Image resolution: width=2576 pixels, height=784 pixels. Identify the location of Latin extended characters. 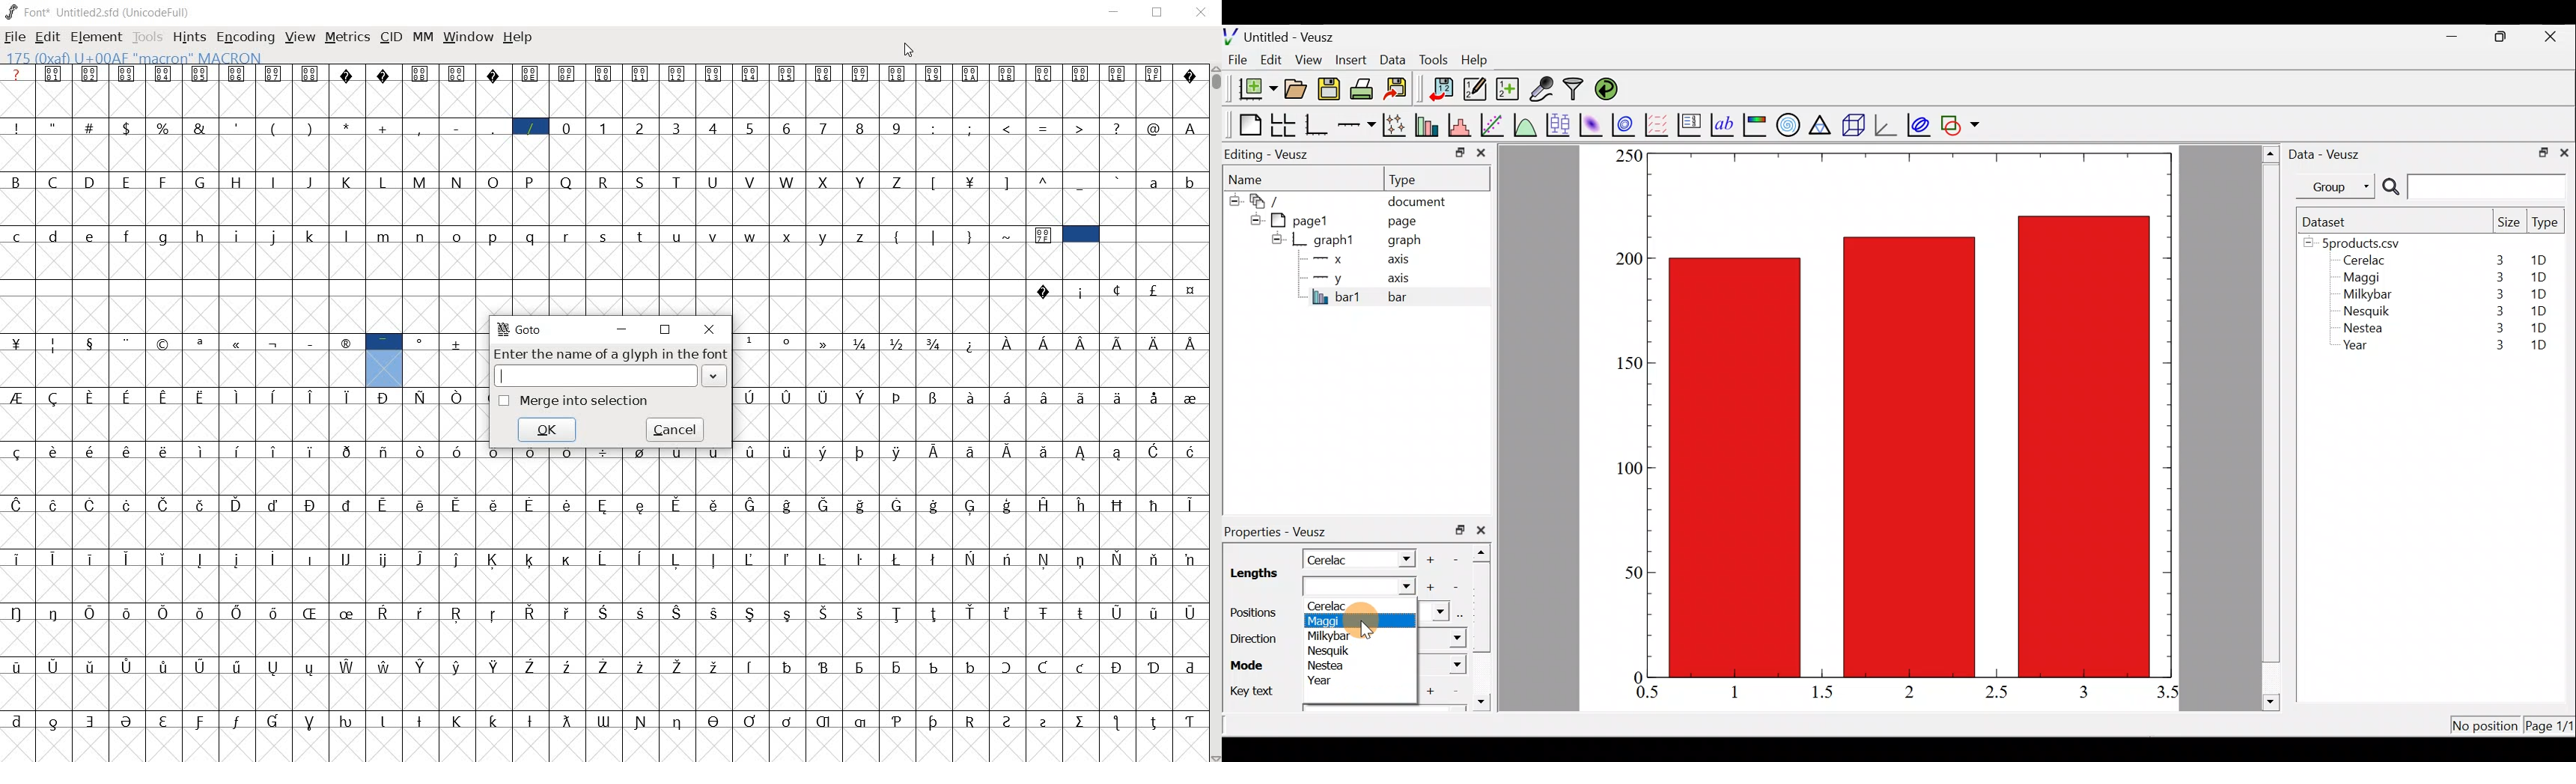
(1099, 360).